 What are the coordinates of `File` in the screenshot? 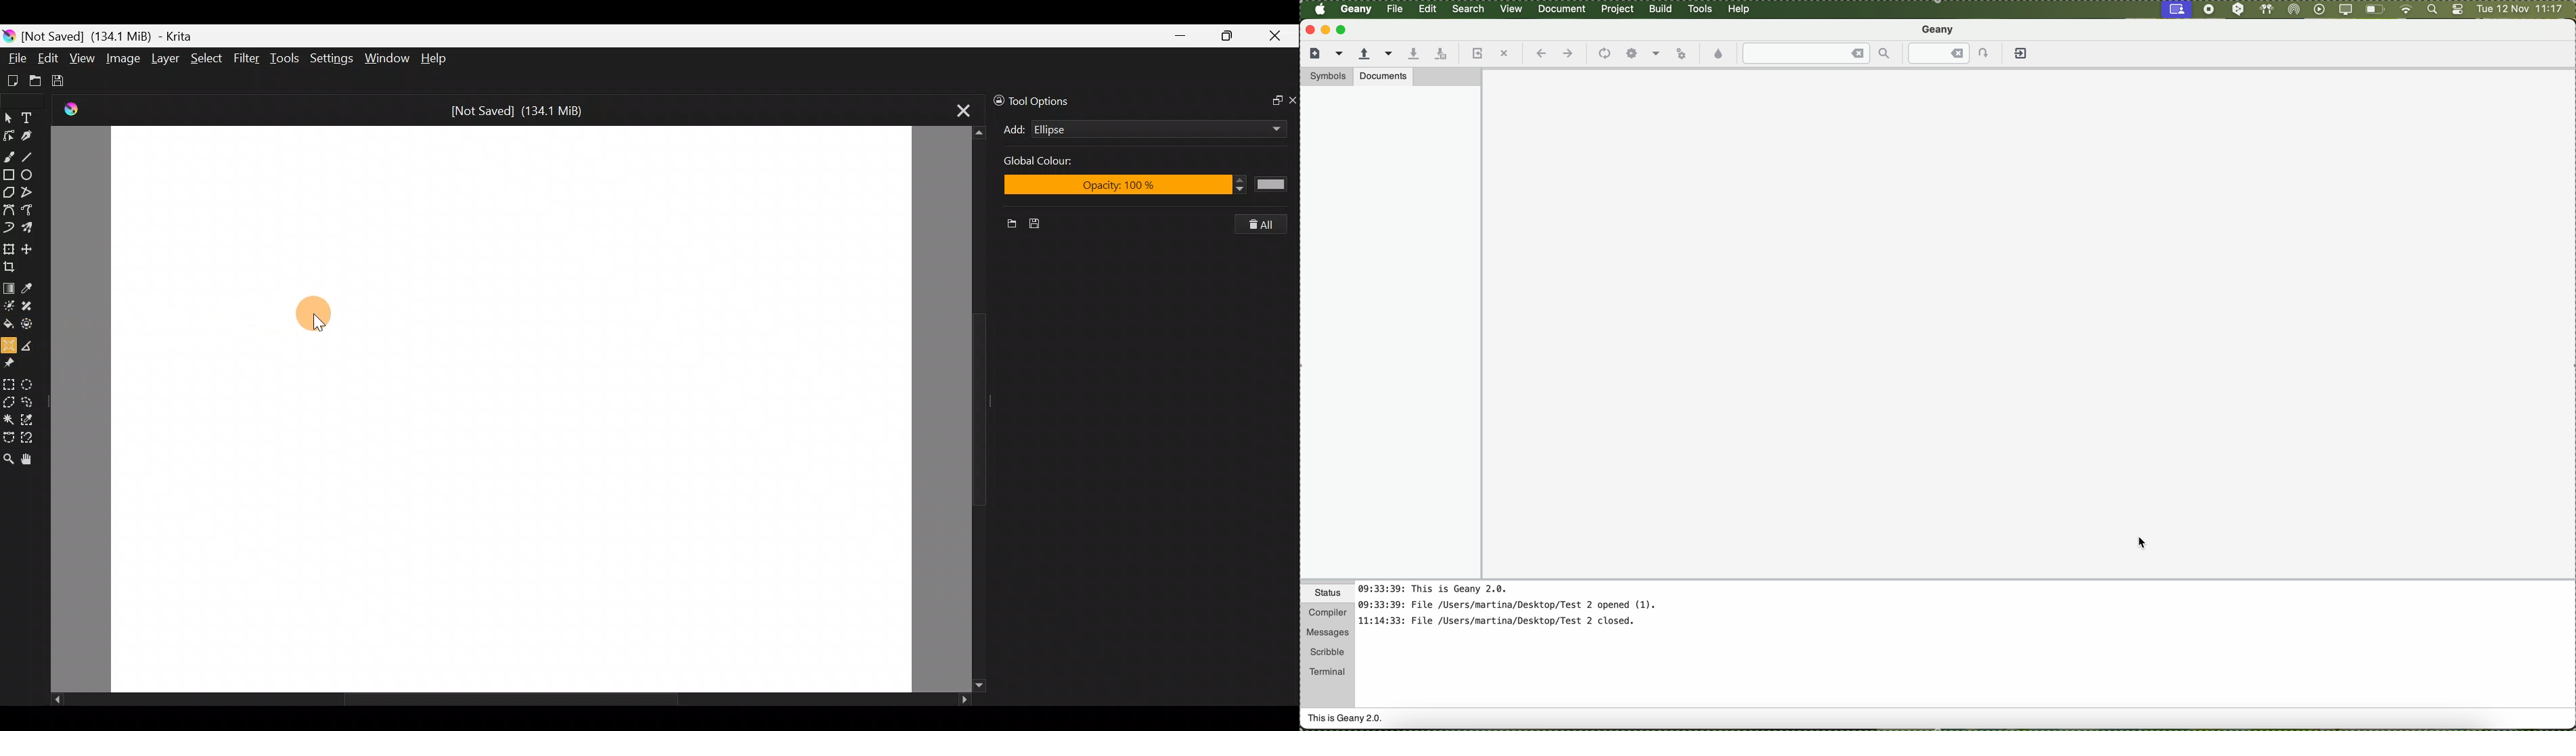 It's located at (16, 54).